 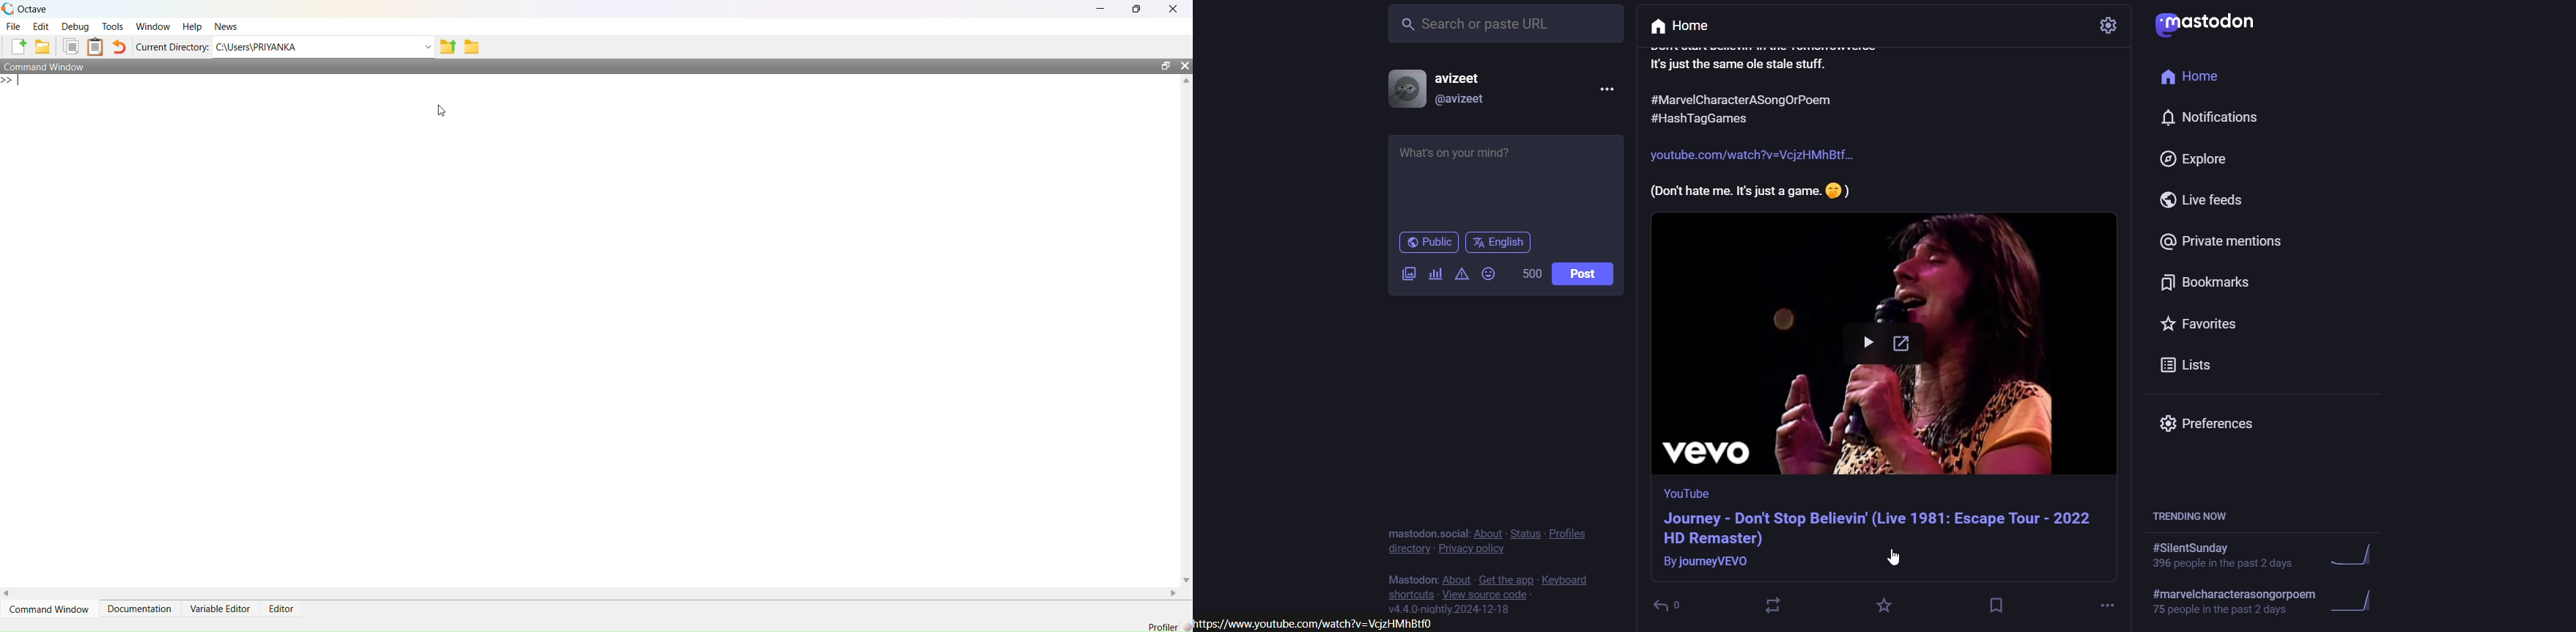 I want to click on profile, so click(x=1570, y=534).